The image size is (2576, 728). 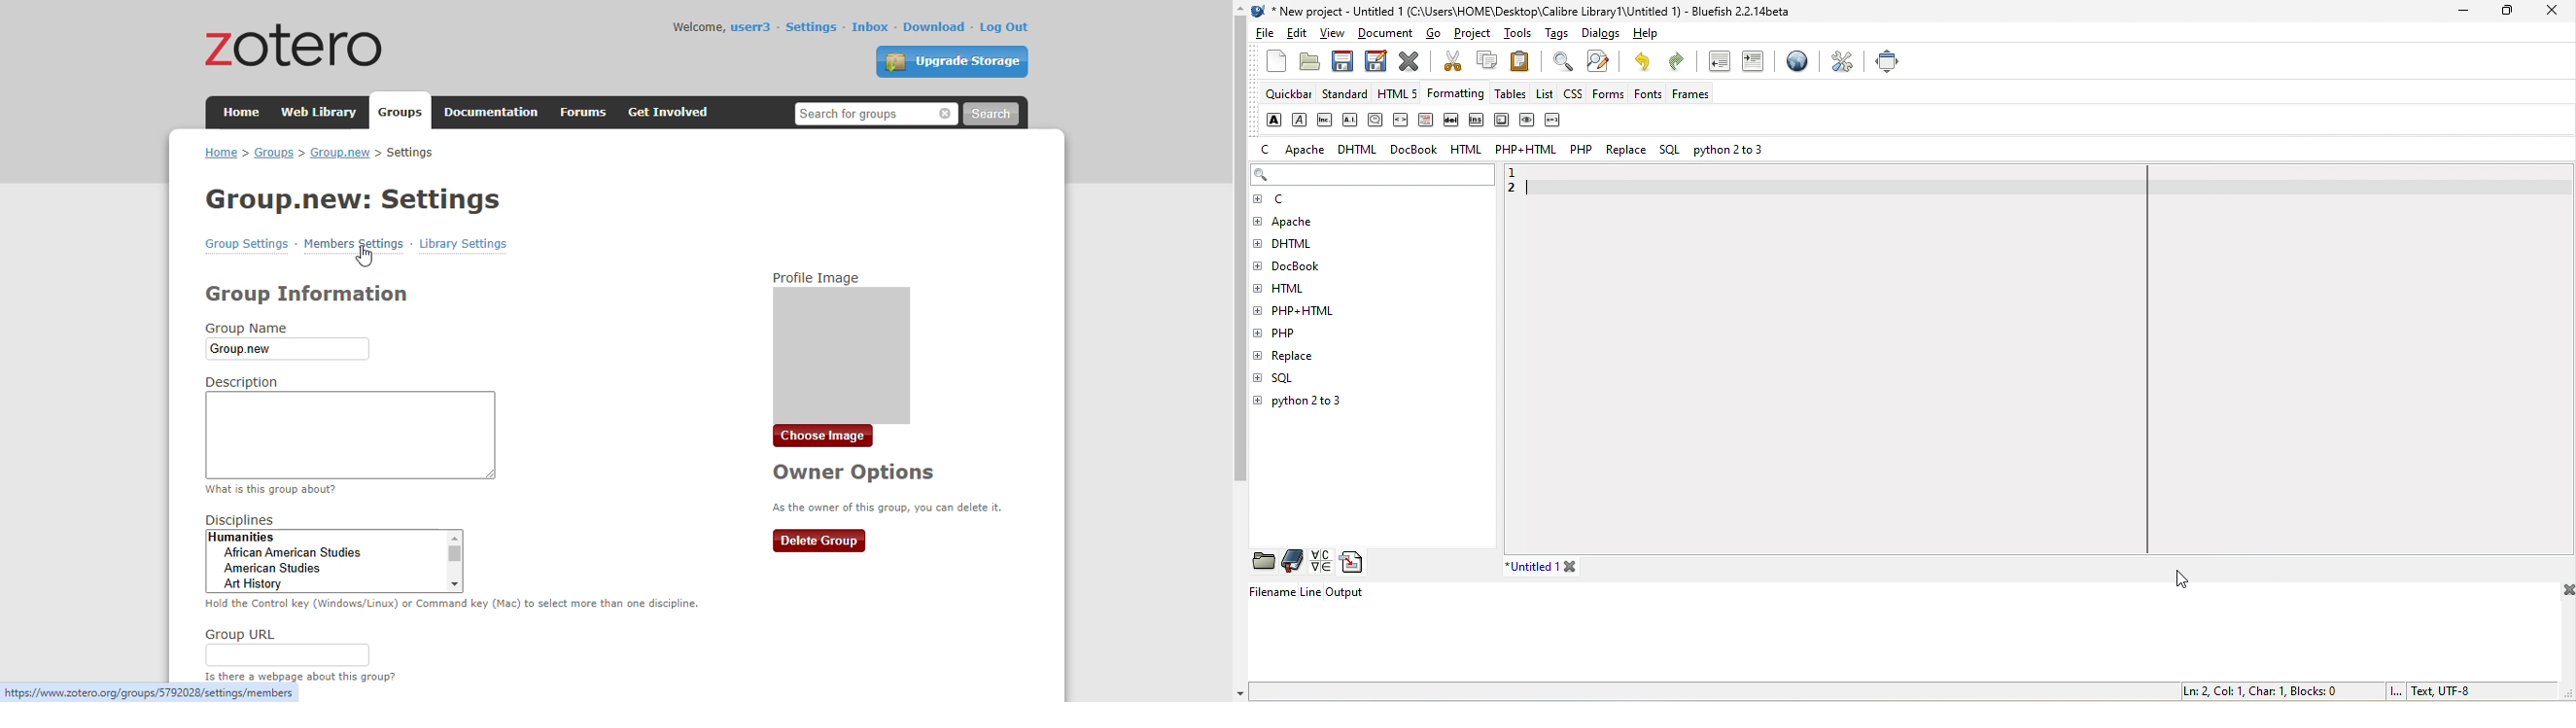 What do you see at coordinates (1440, 36) in the screenshot?
I see `go` at bounding box center [1440, 36].